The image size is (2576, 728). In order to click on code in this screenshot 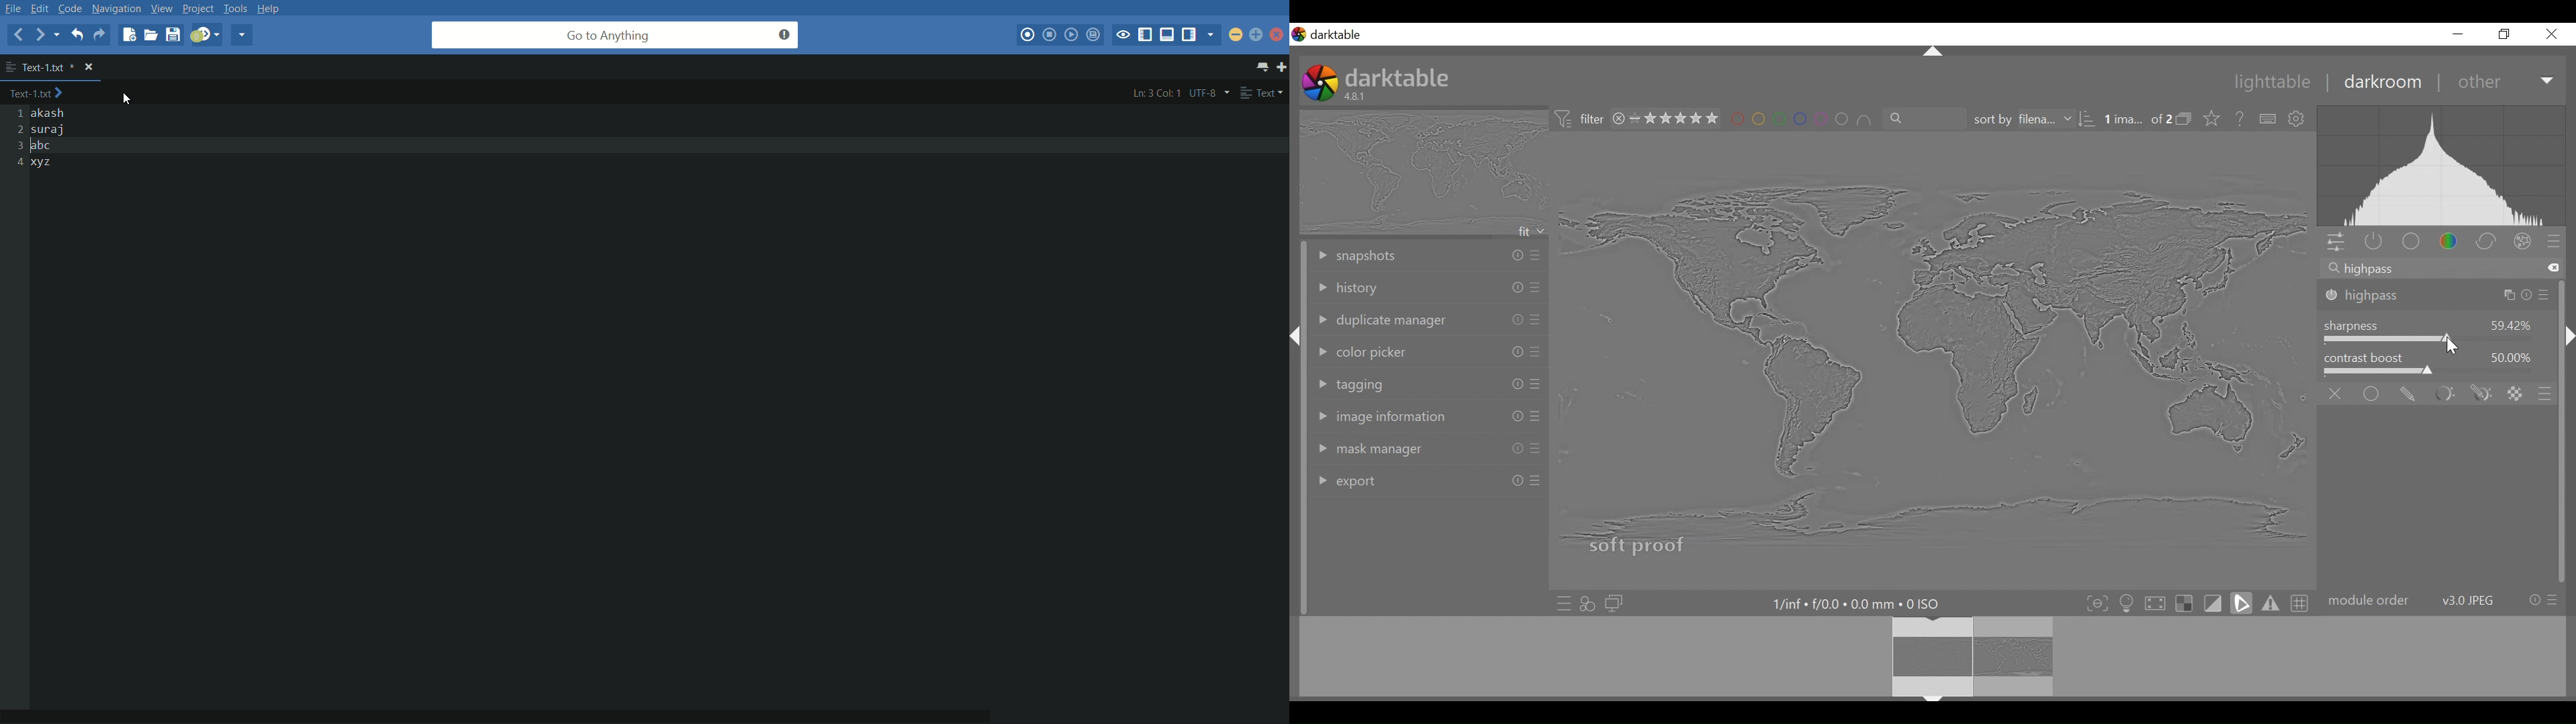, I will do `click(71, 8)`.